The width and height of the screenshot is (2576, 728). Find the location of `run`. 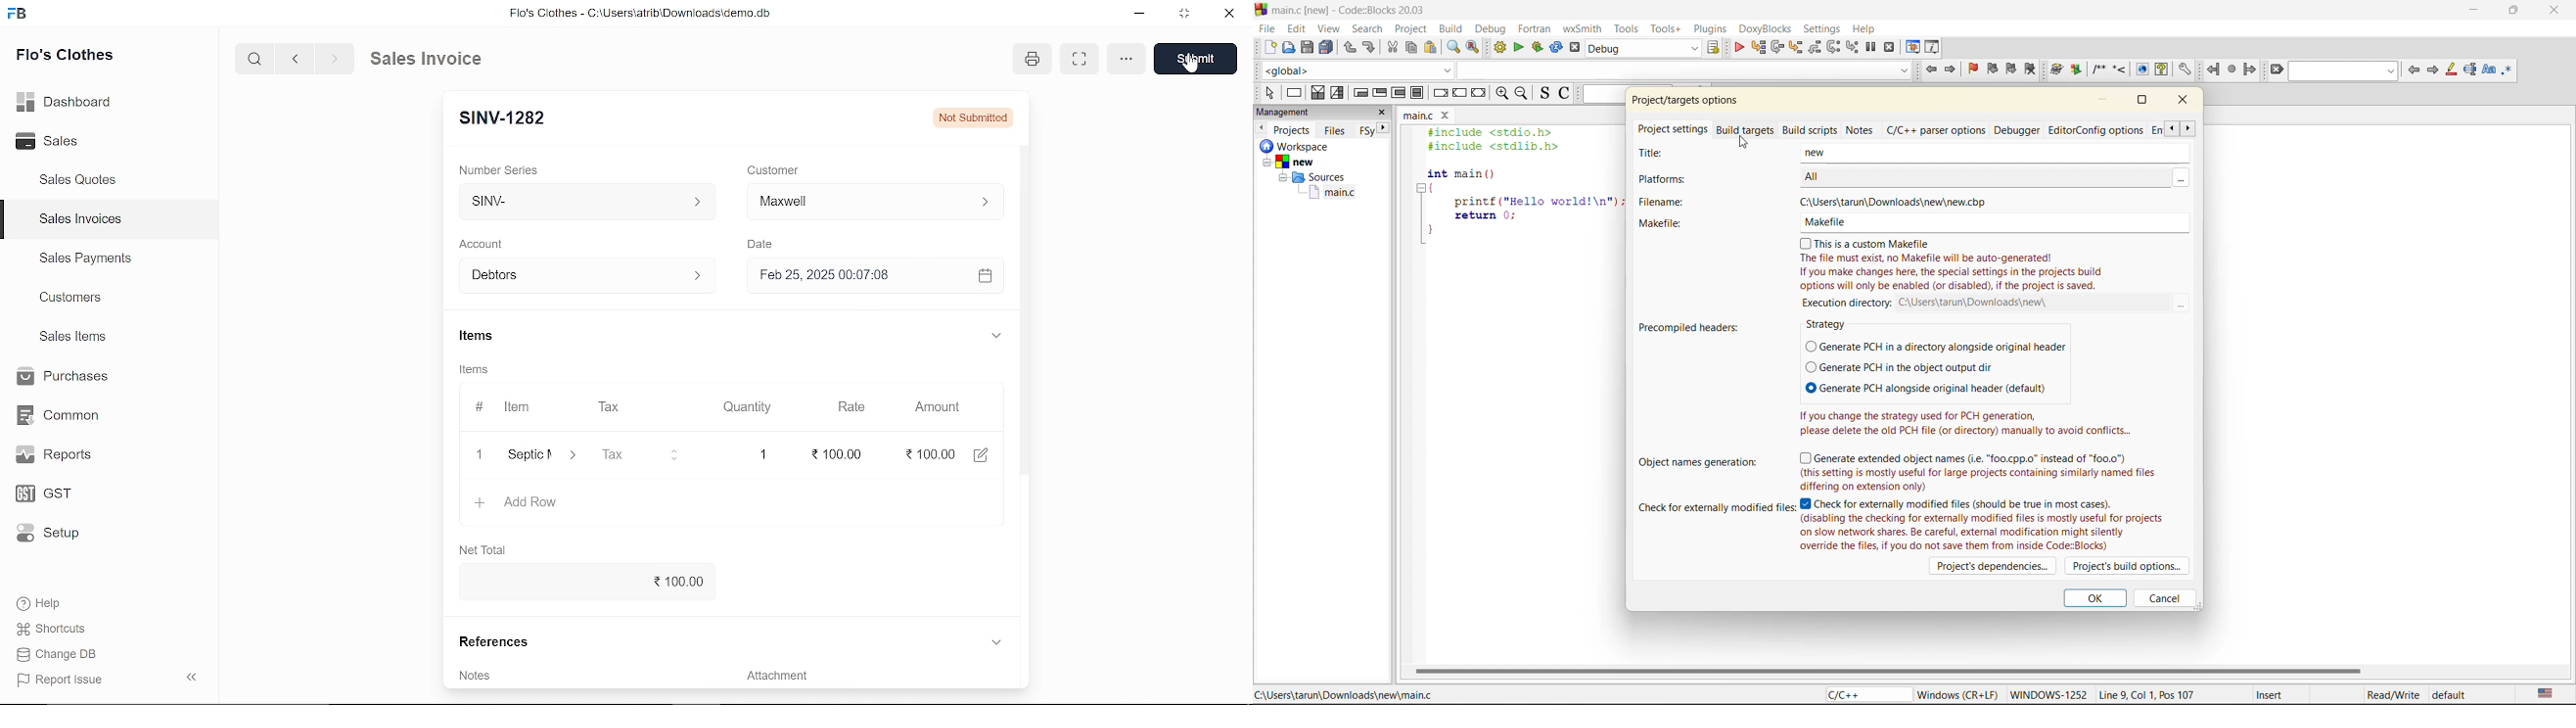

run is located at coordinates (1520, 46).